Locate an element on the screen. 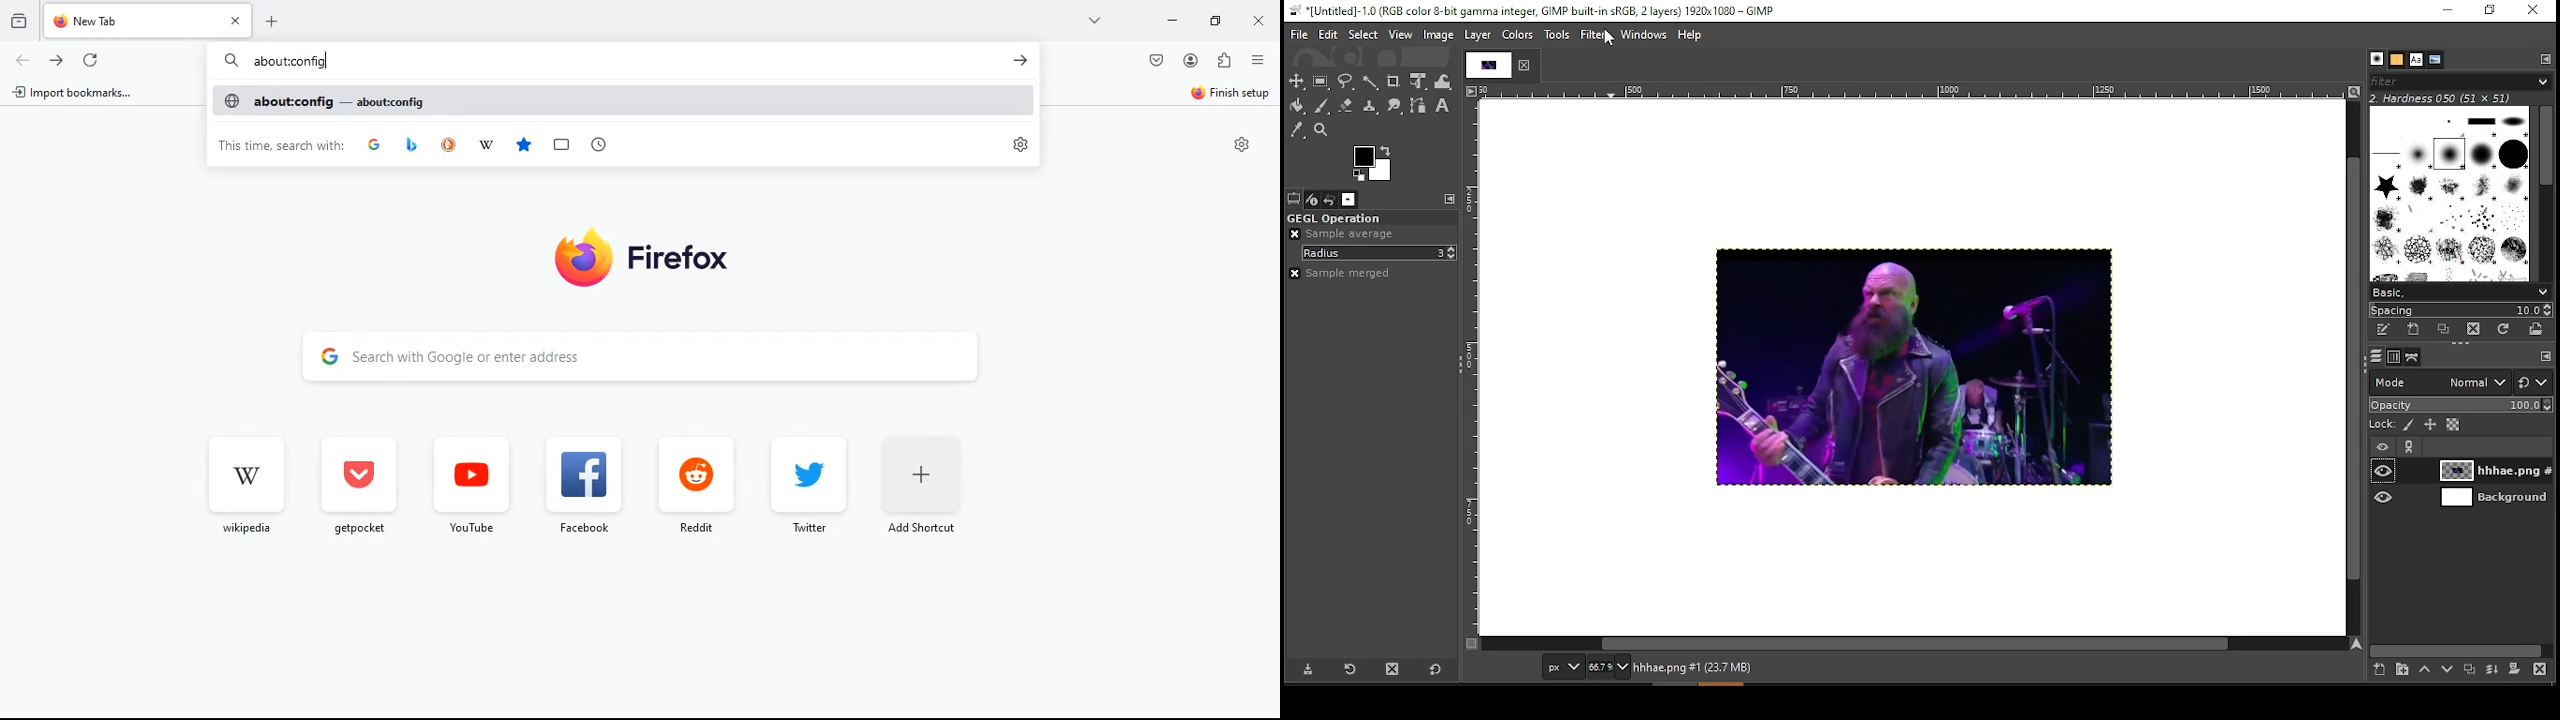 The height and width of the screenshot is (728, 2576). reddit is located at coordinates (692, 487).